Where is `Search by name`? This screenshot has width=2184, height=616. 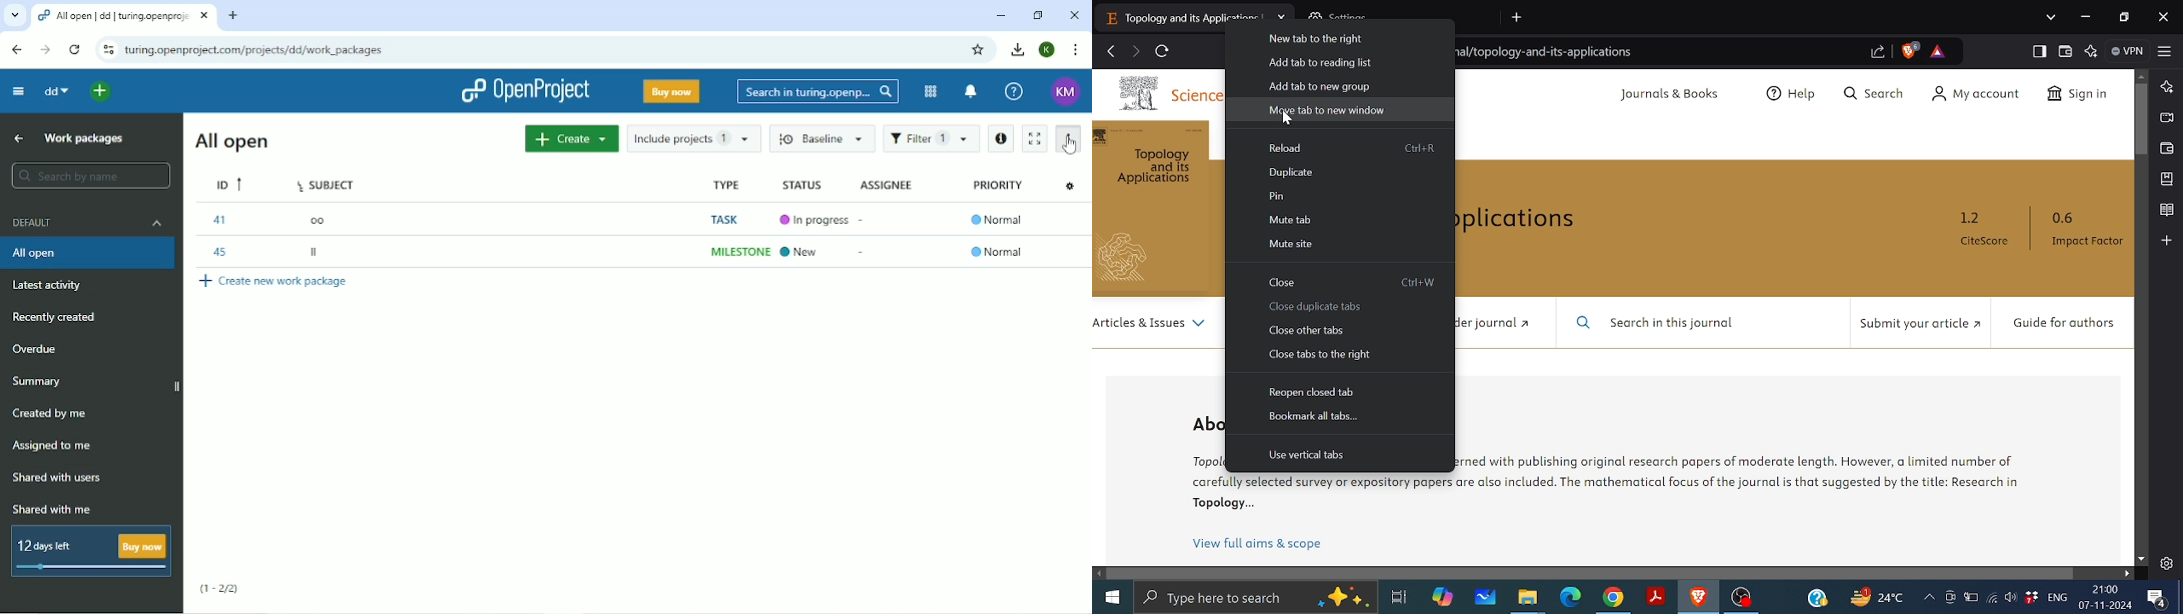 Search by name is located at coordinates (89, 176).